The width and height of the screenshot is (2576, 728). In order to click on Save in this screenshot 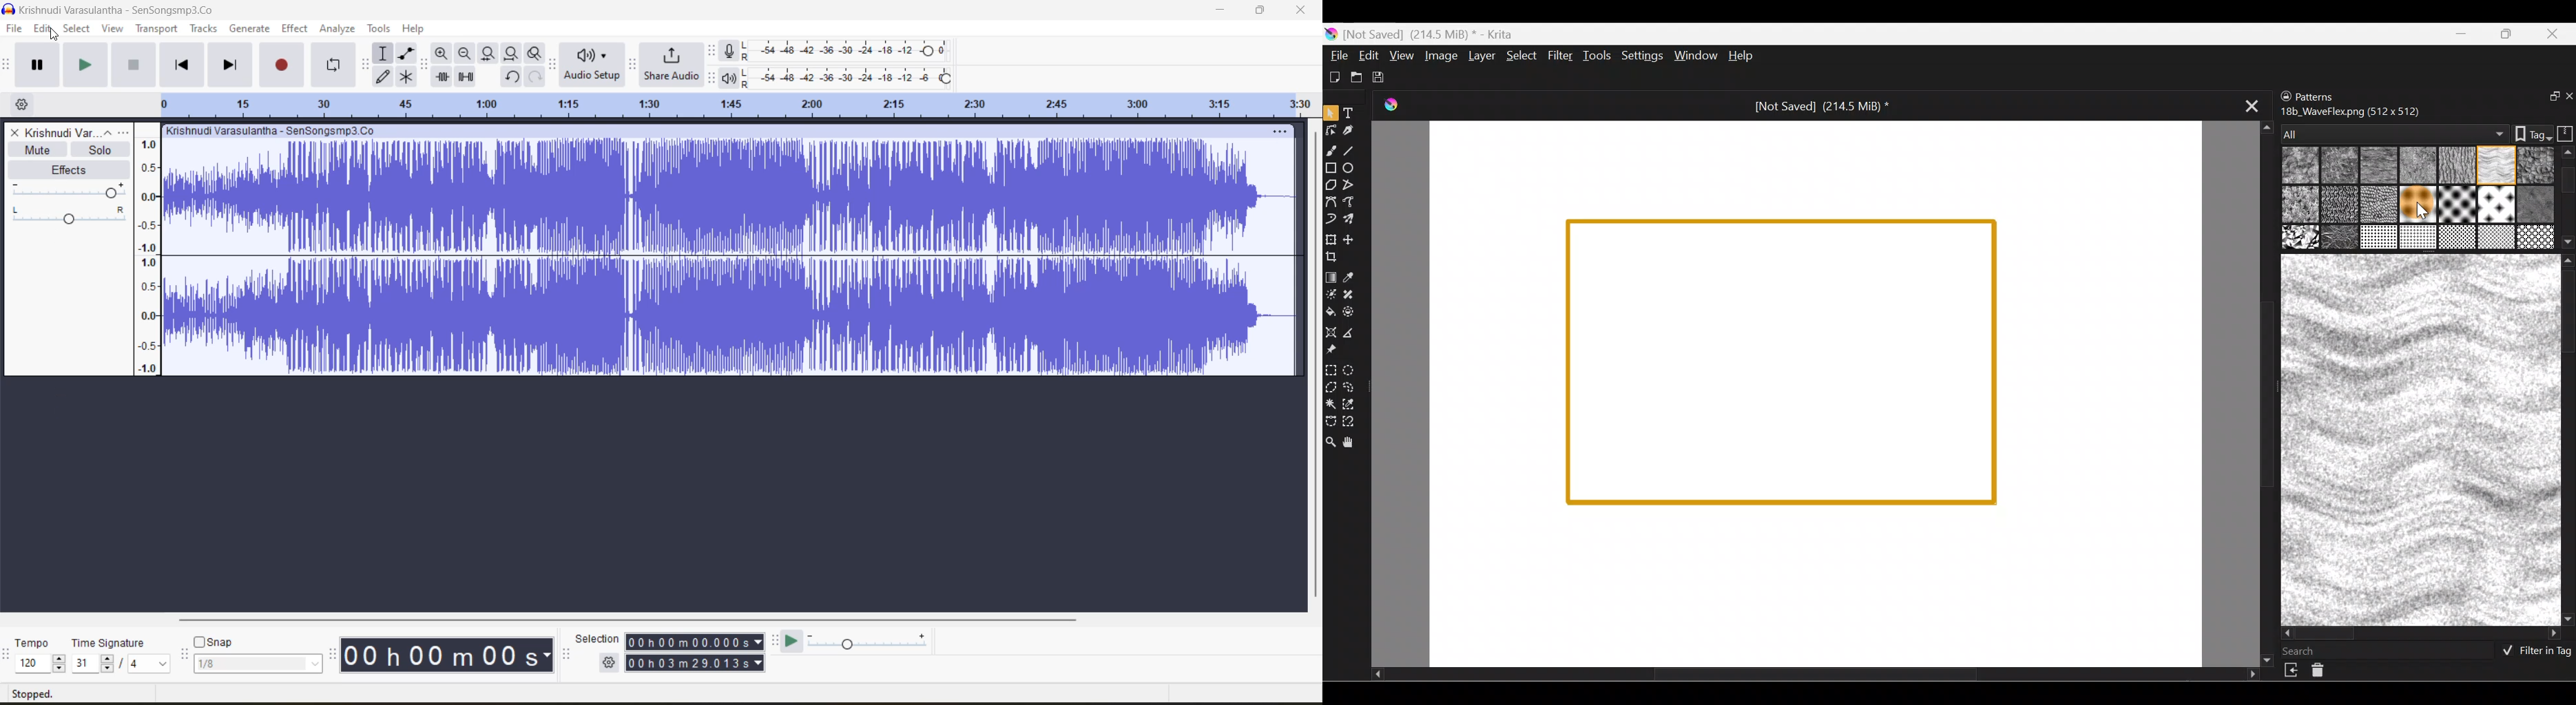, I will do `click(1380, 75)`.